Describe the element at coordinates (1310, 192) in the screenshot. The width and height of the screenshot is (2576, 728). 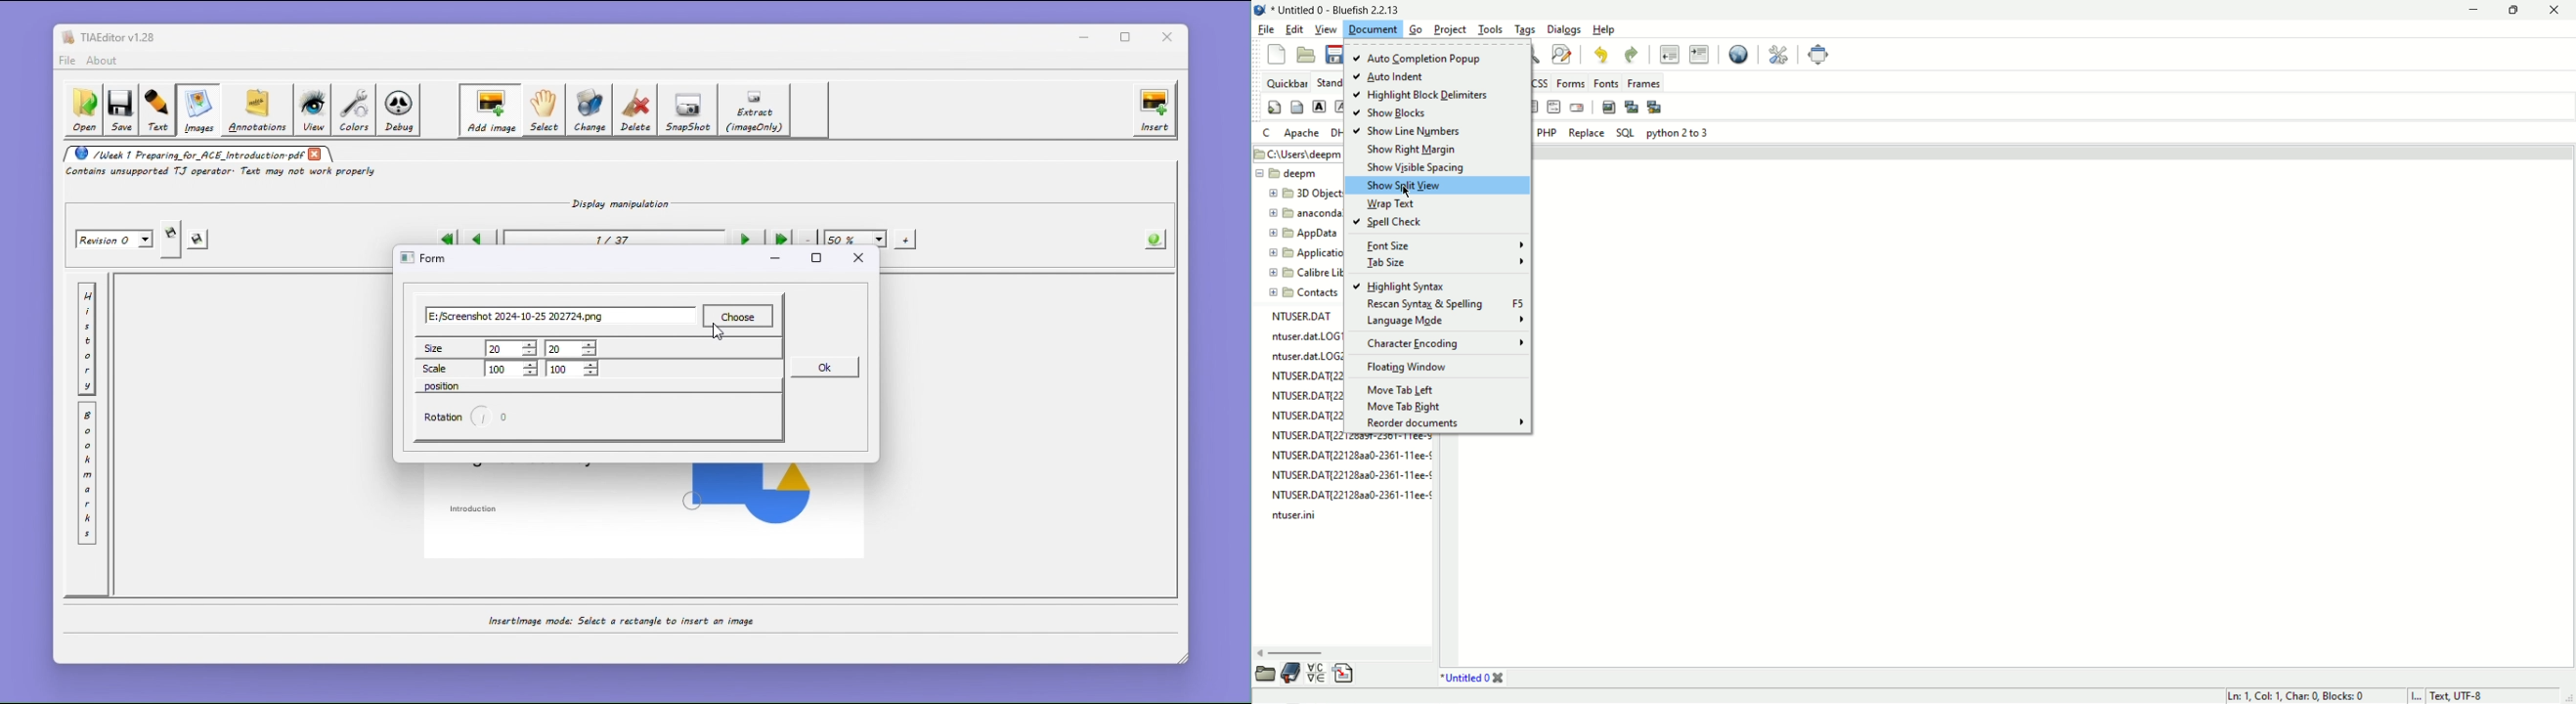
I see `folder name` at that location.